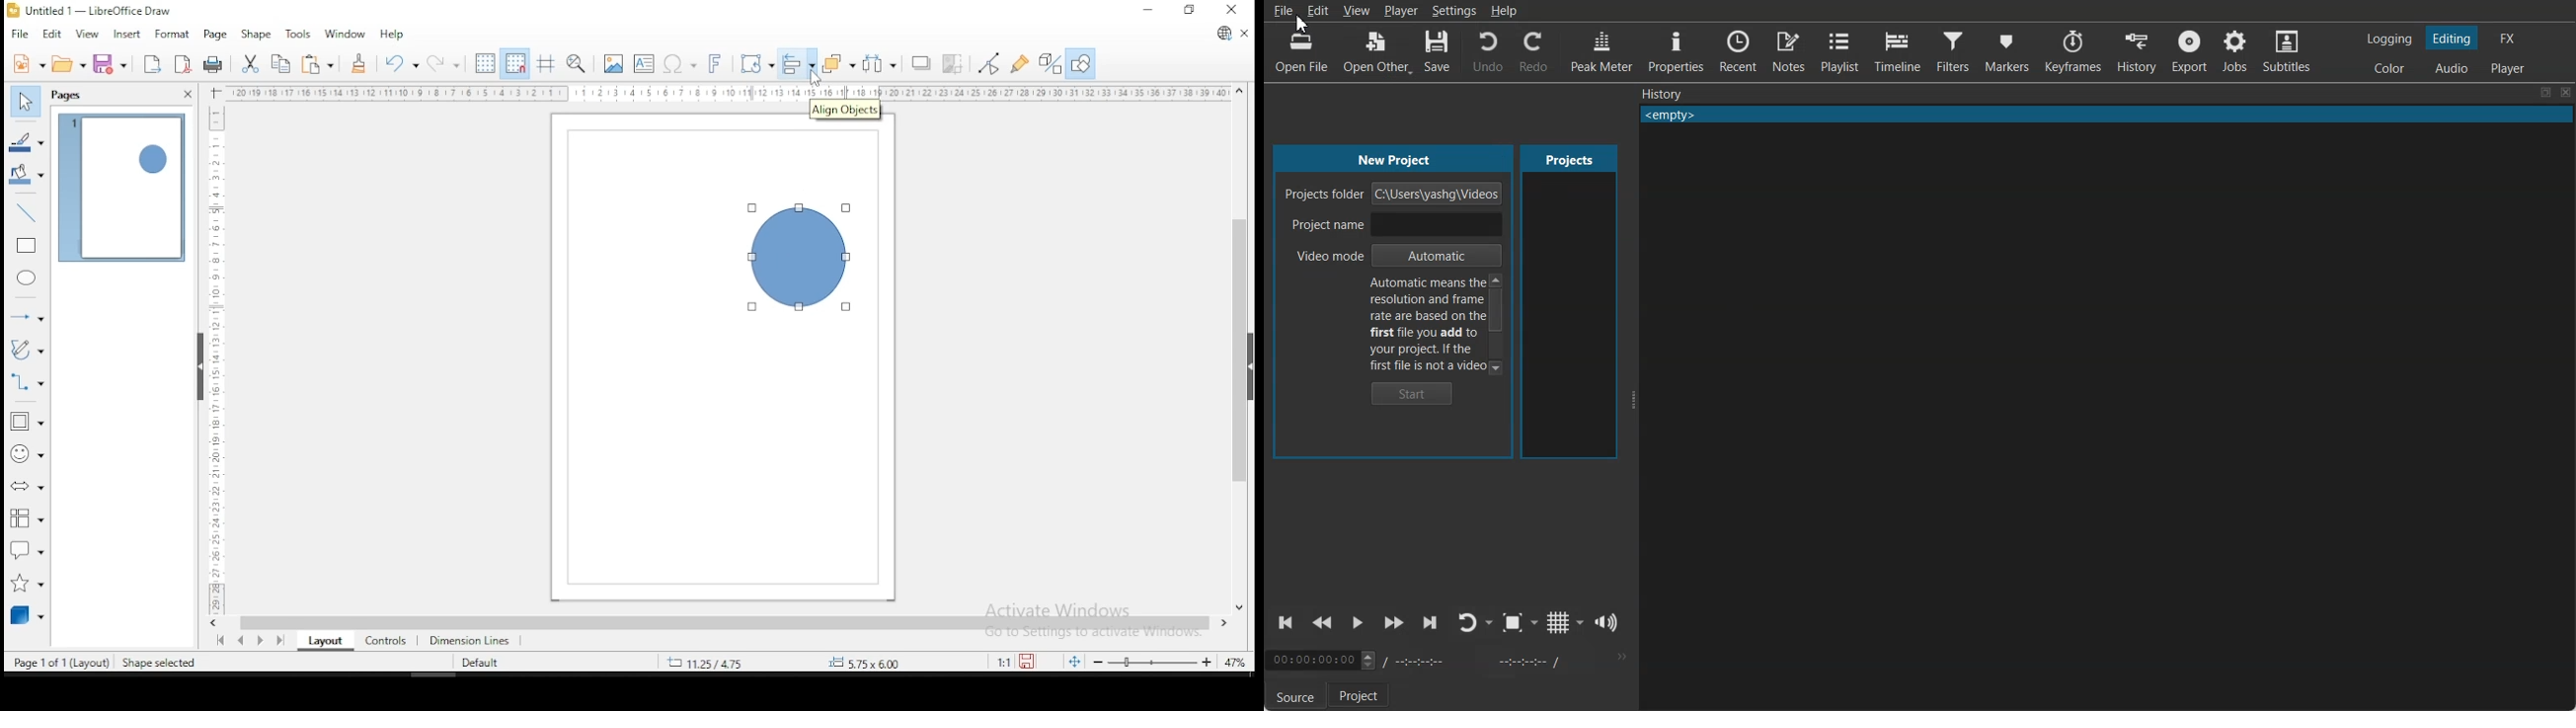 Image resolution: width=2576 pixels, height=728 pixels. What do you see at coordinates (1952, 50) in the screenshot?
I see `Filters` at bounding box center [1952, 50].